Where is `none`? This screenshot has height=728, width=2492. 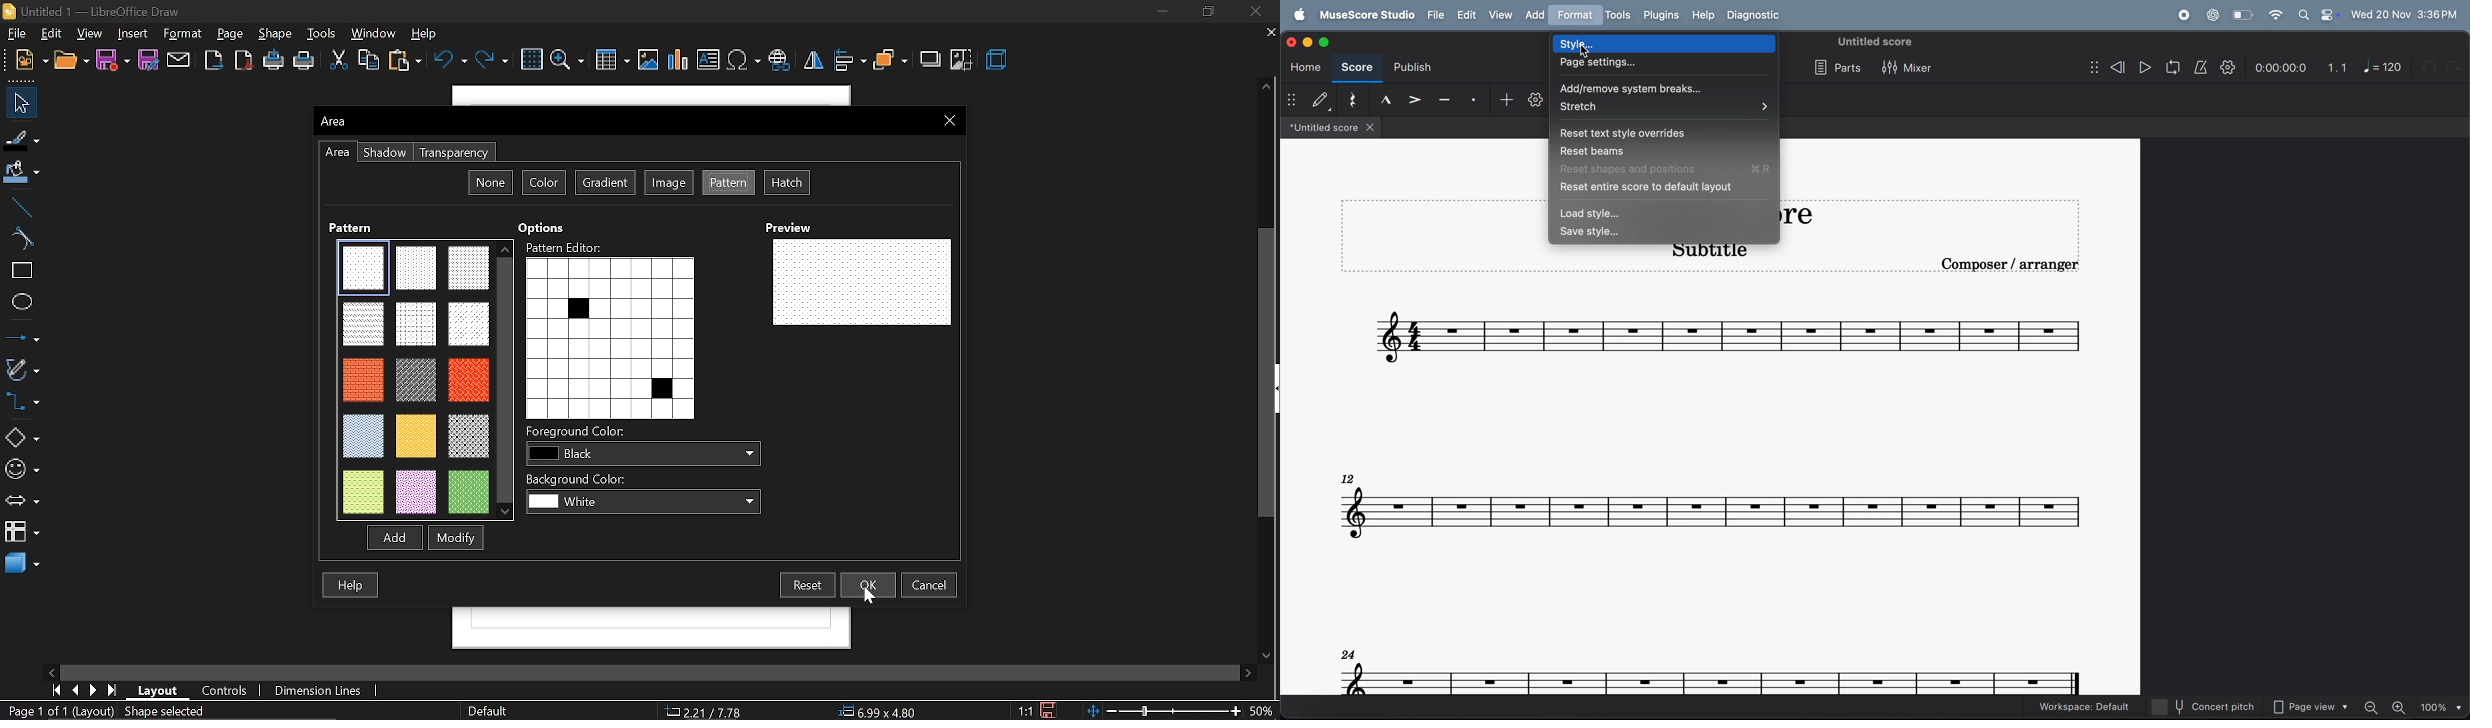 none is located at coordinates (491, 180).